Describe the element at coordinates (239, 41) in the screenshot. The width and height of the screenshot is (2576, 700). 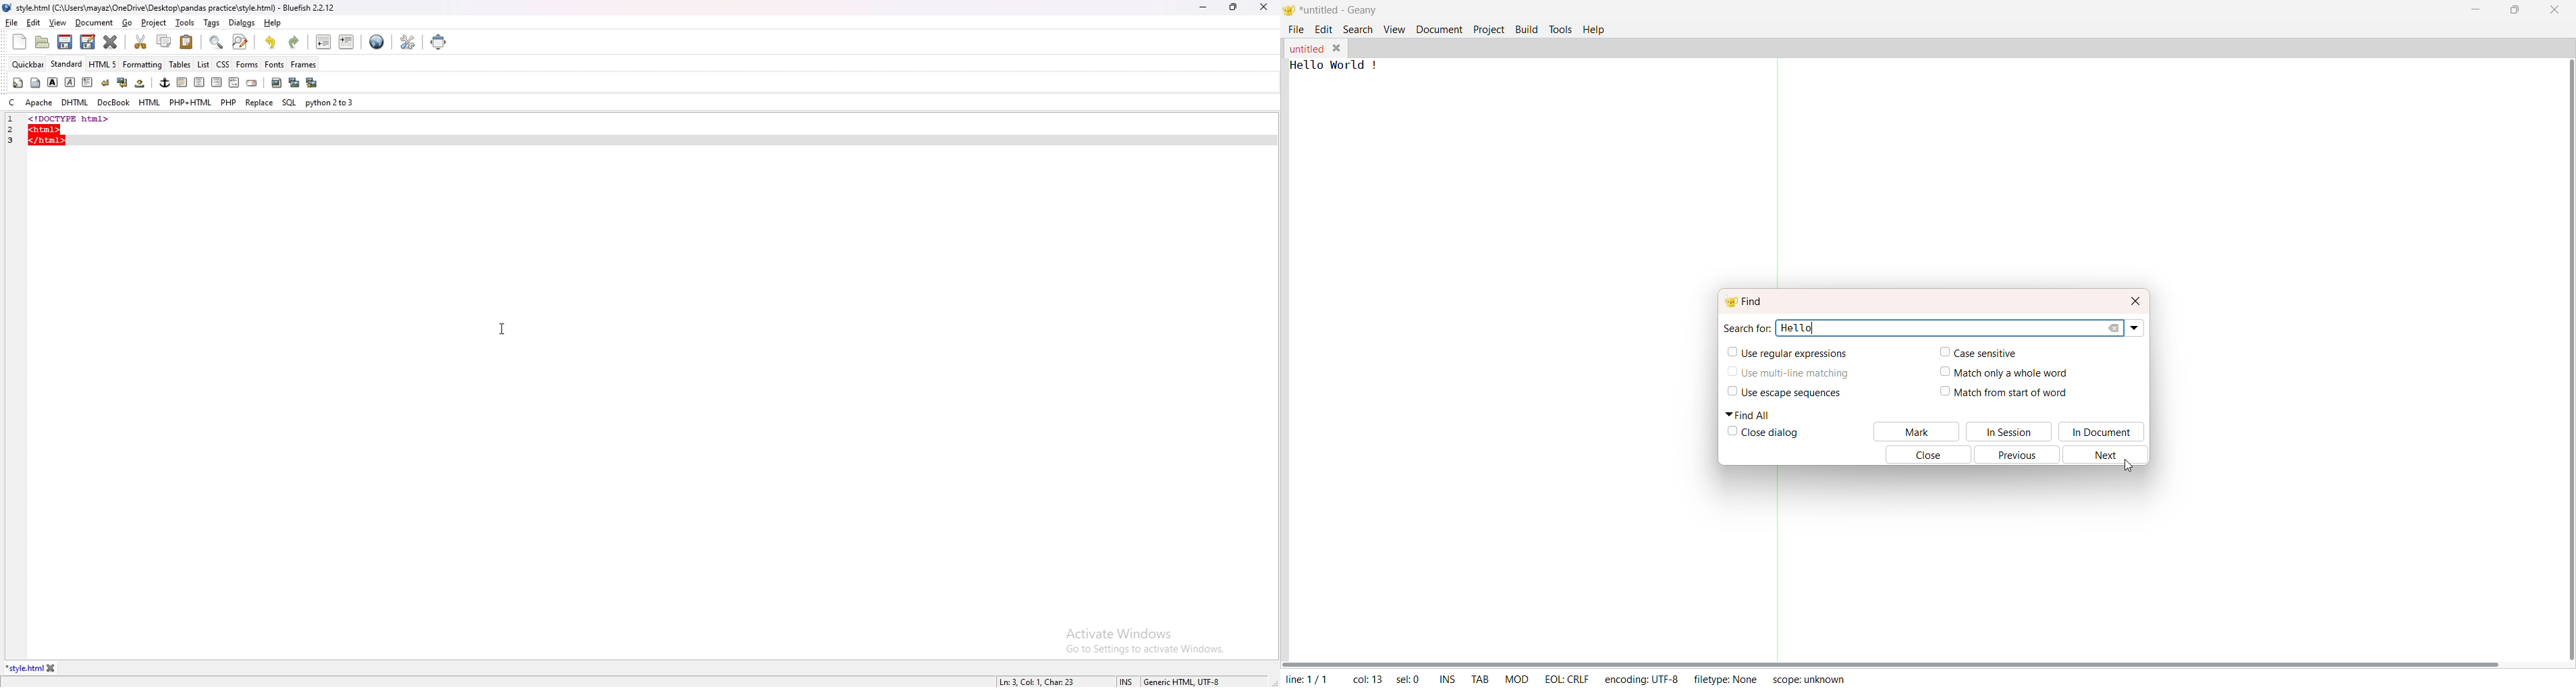
I see `advanced find and replace` at that location.